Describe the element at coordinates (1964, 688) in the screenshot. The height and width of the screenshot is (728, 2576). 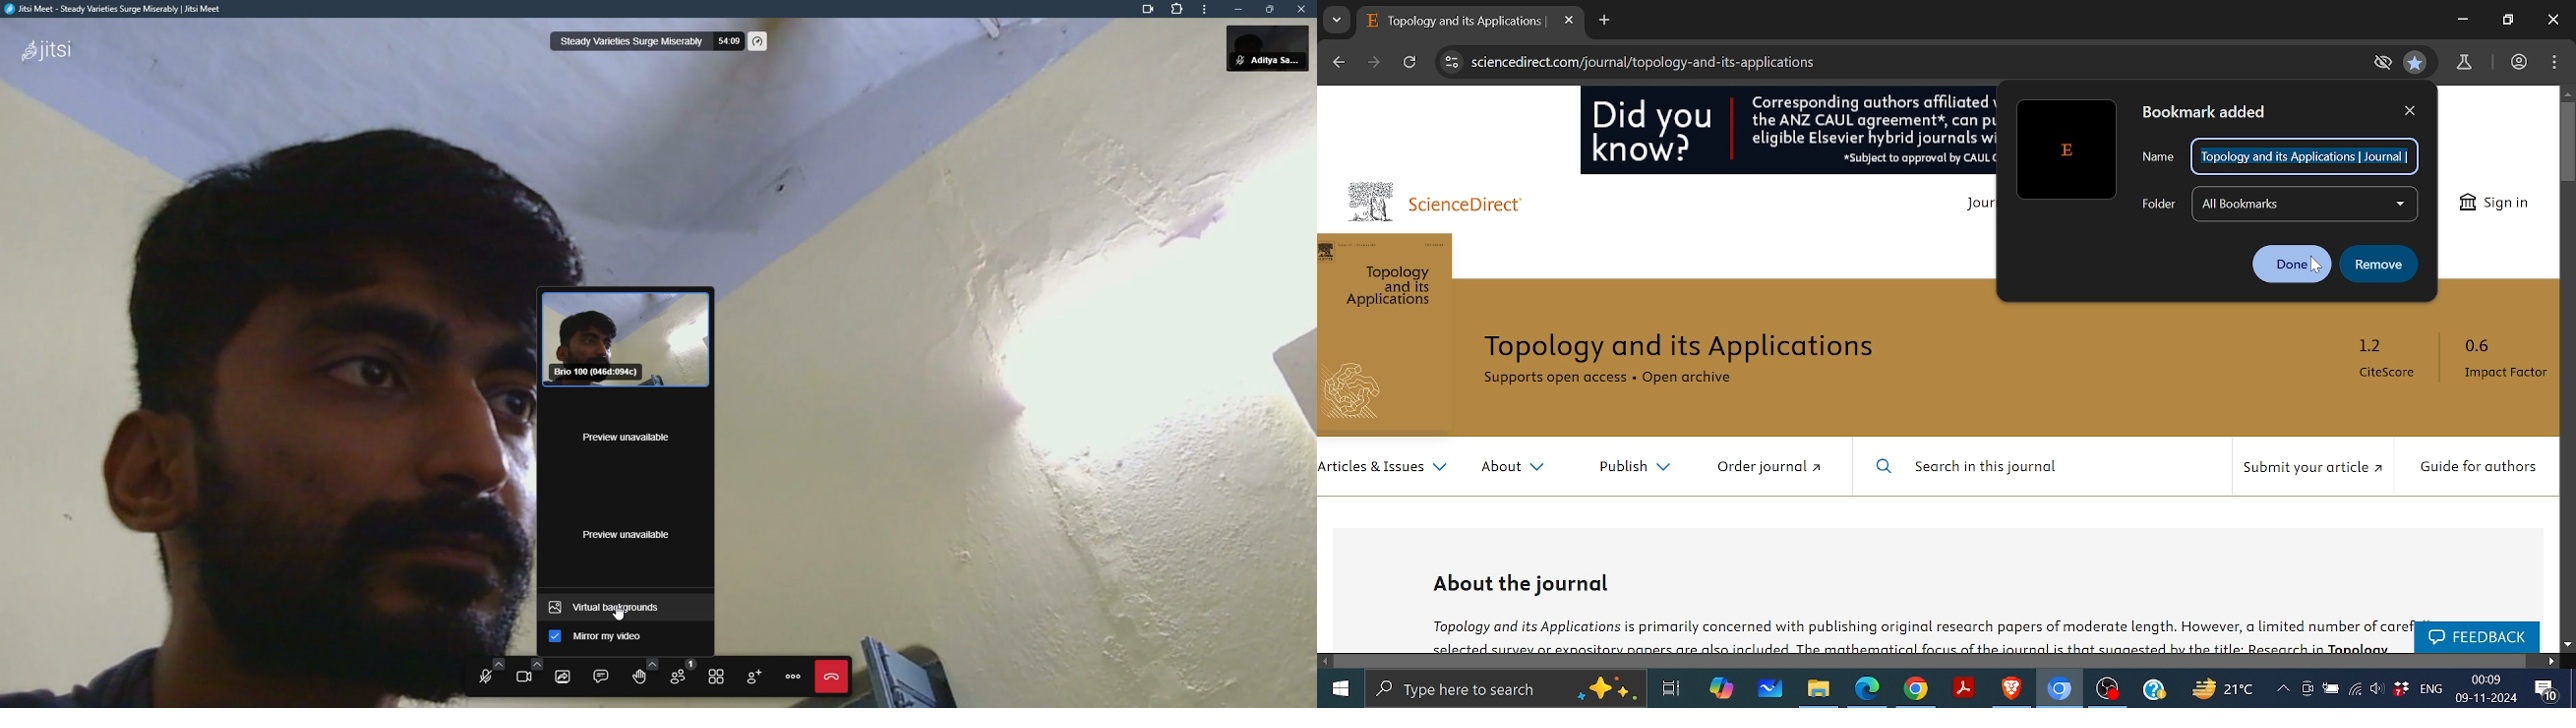
I see `Adobe reader` at that location.